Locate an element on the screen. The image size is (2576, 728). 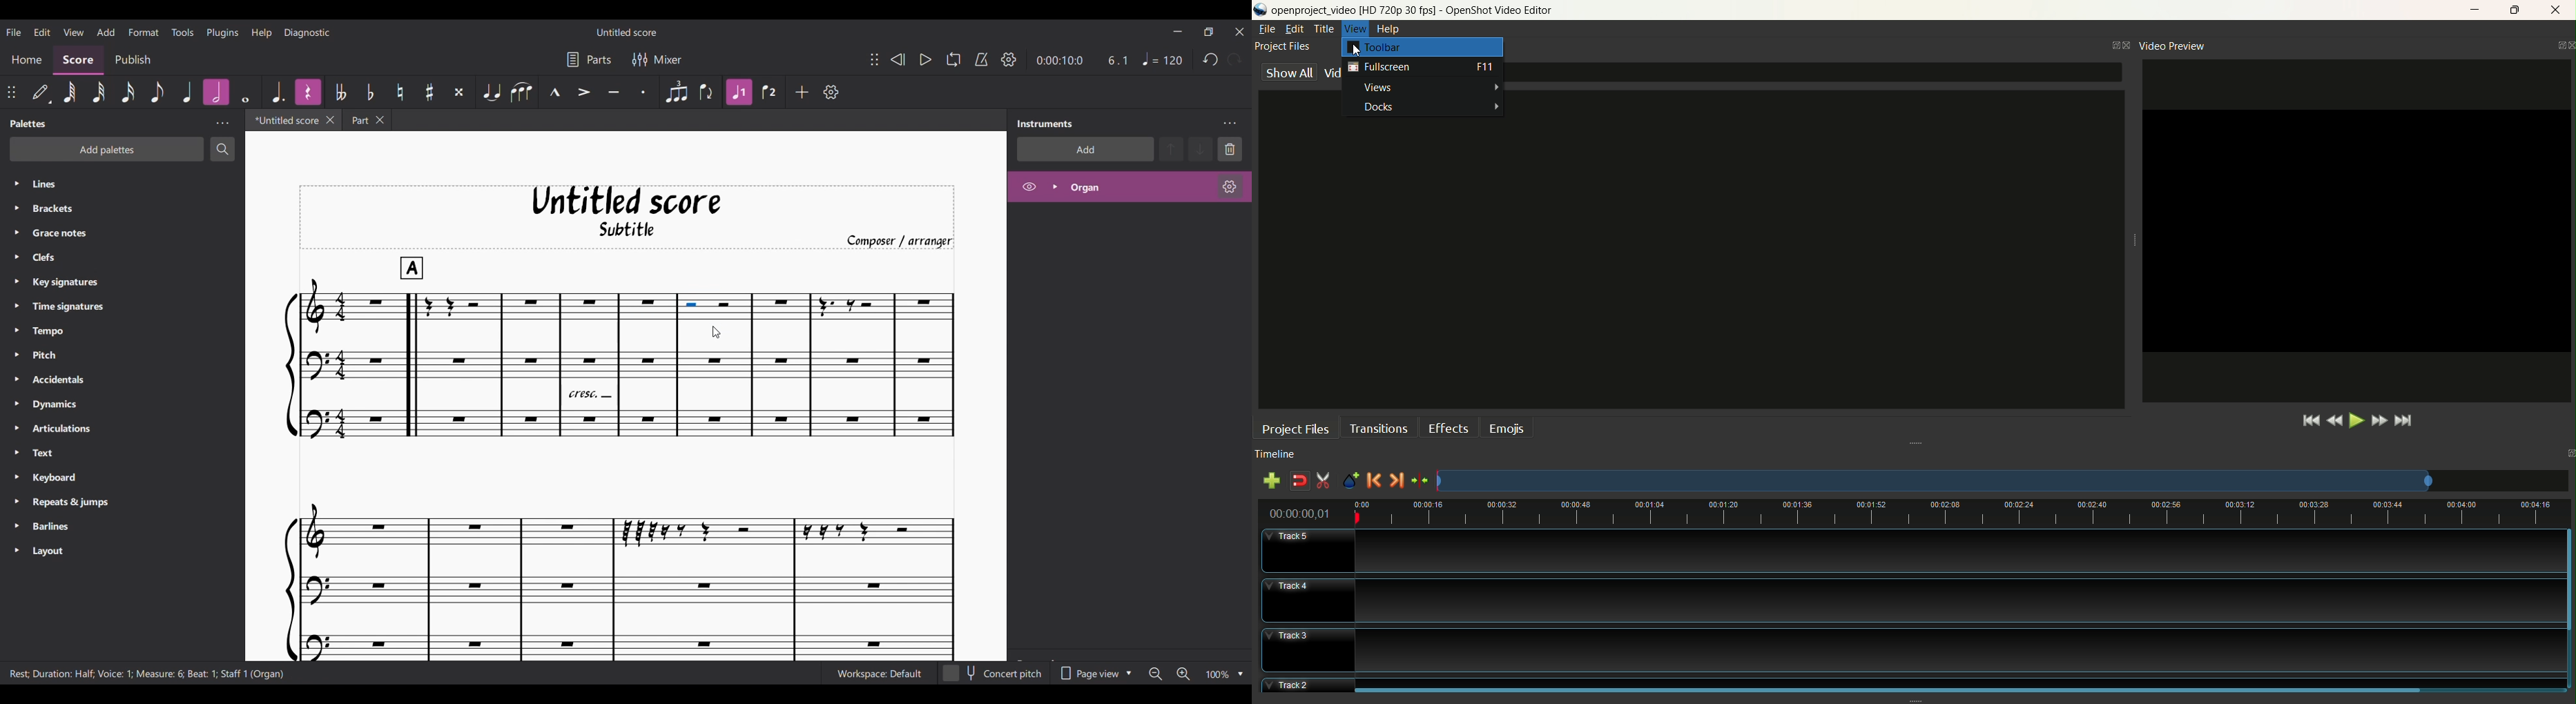
Metronome is located at coordinates (982, 60).